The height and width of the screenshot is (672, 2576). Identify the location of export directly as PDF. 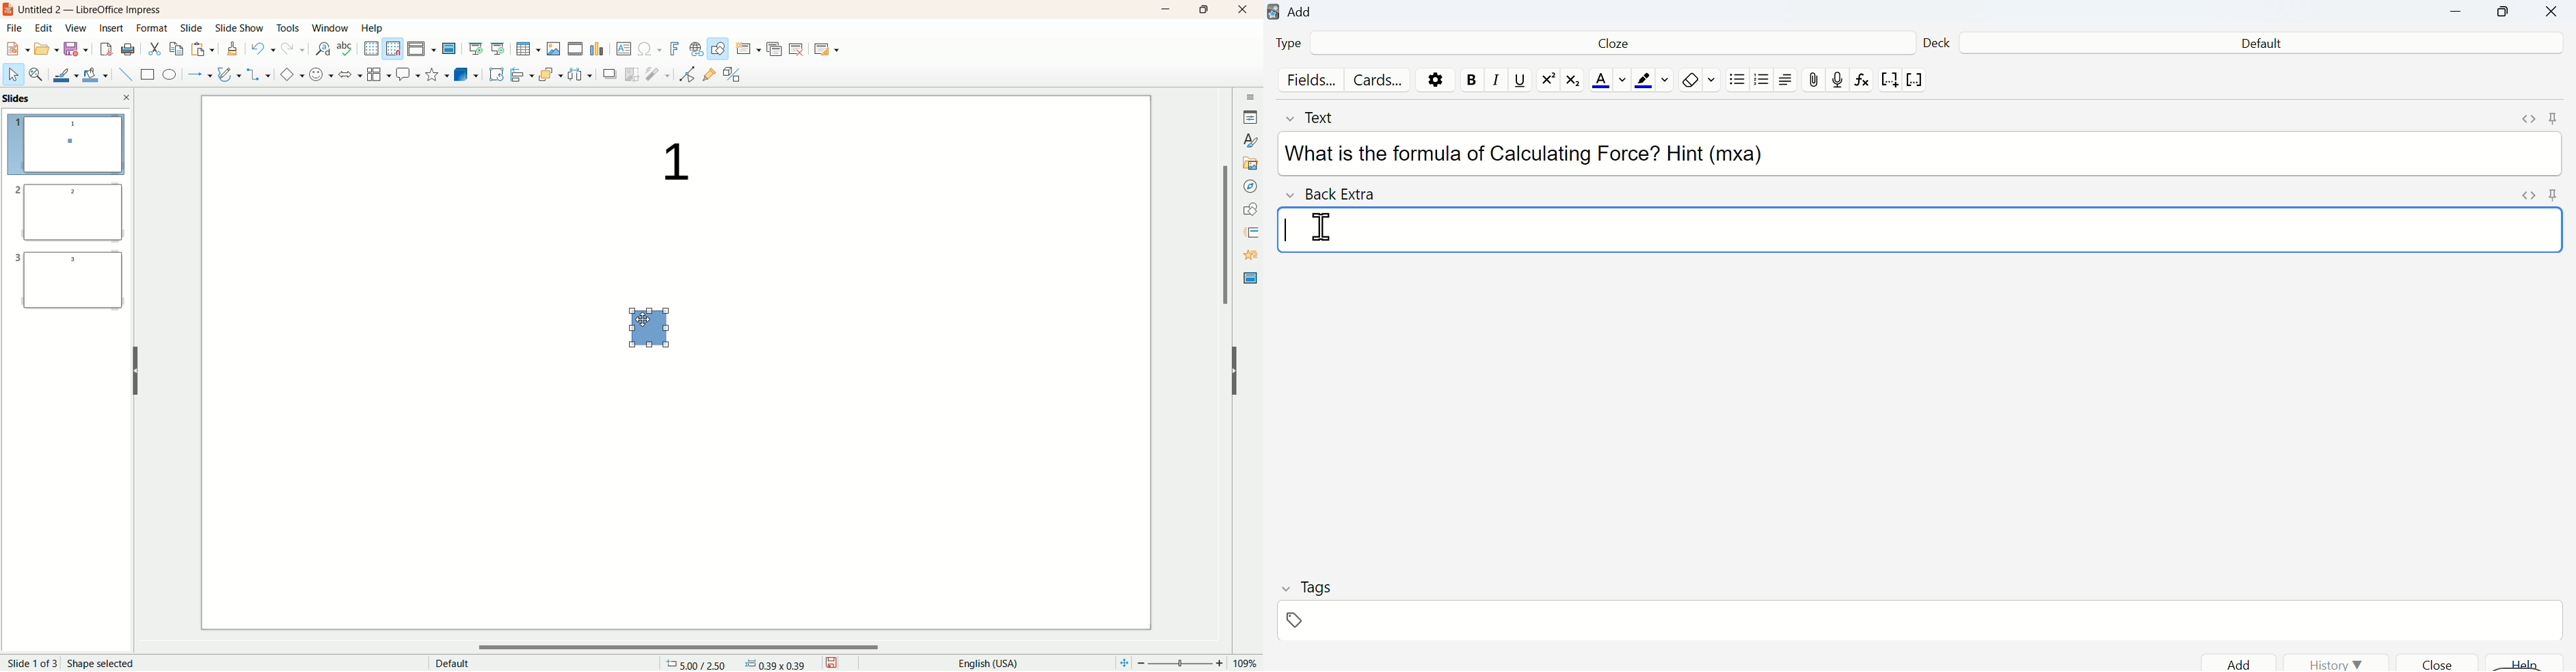
(105, 49).